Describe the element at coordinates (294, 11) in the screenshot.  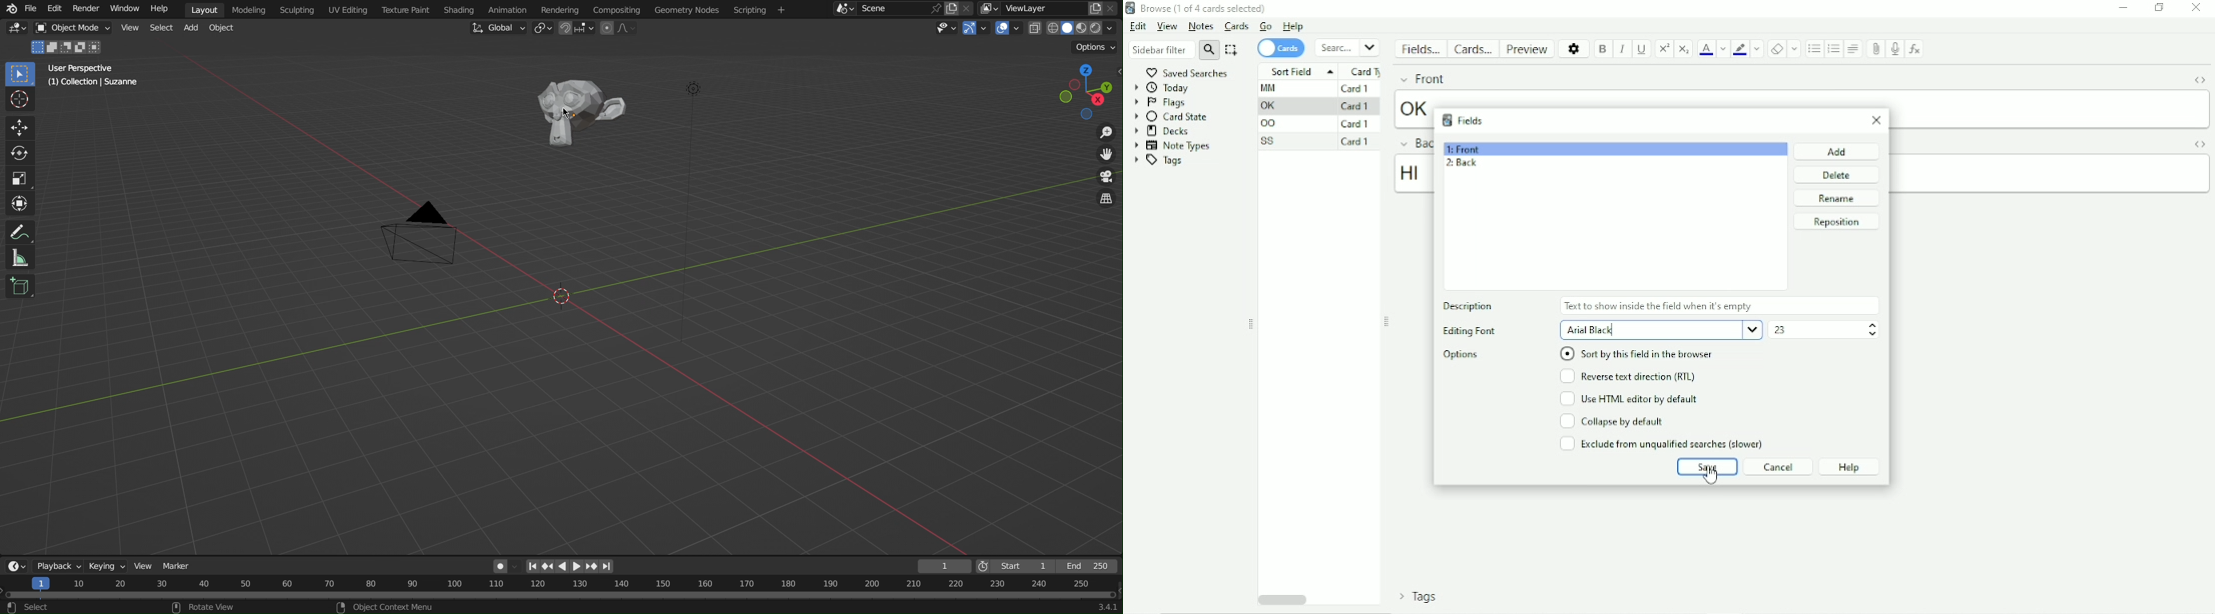
I see `Sculpting` at that location.